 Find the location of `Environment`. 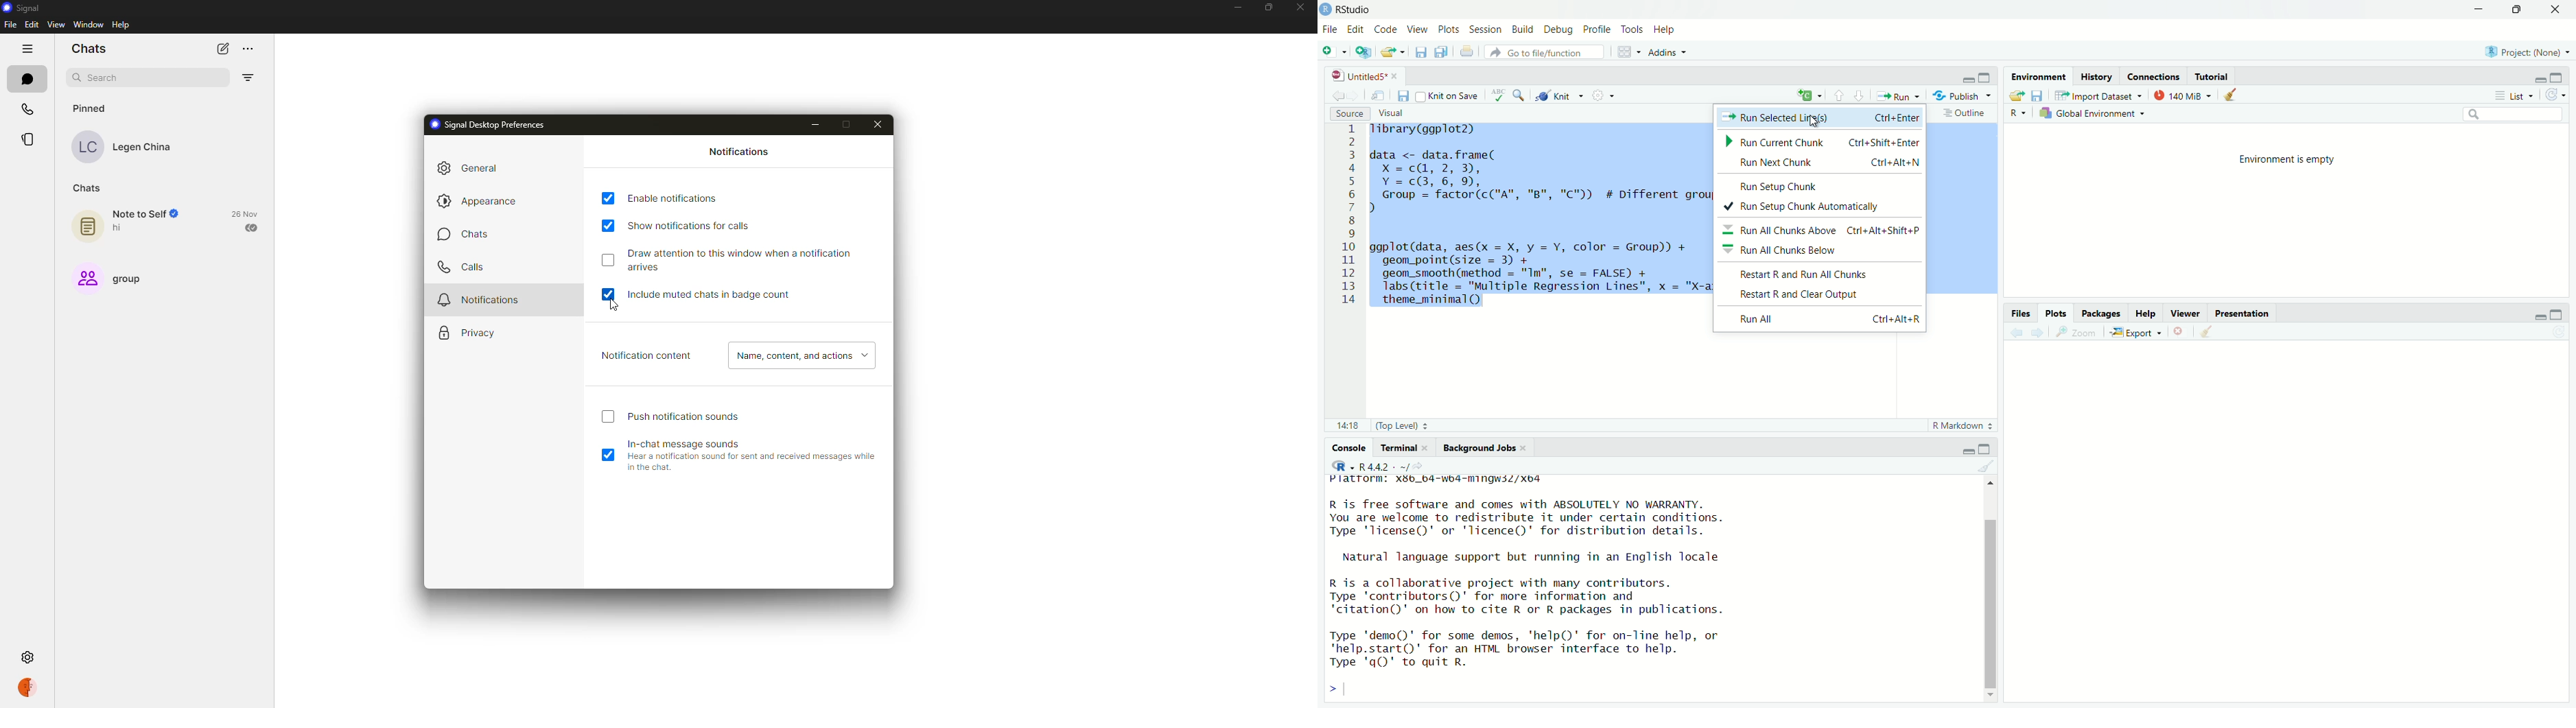

Environment is located at coordinates (2039, 77).